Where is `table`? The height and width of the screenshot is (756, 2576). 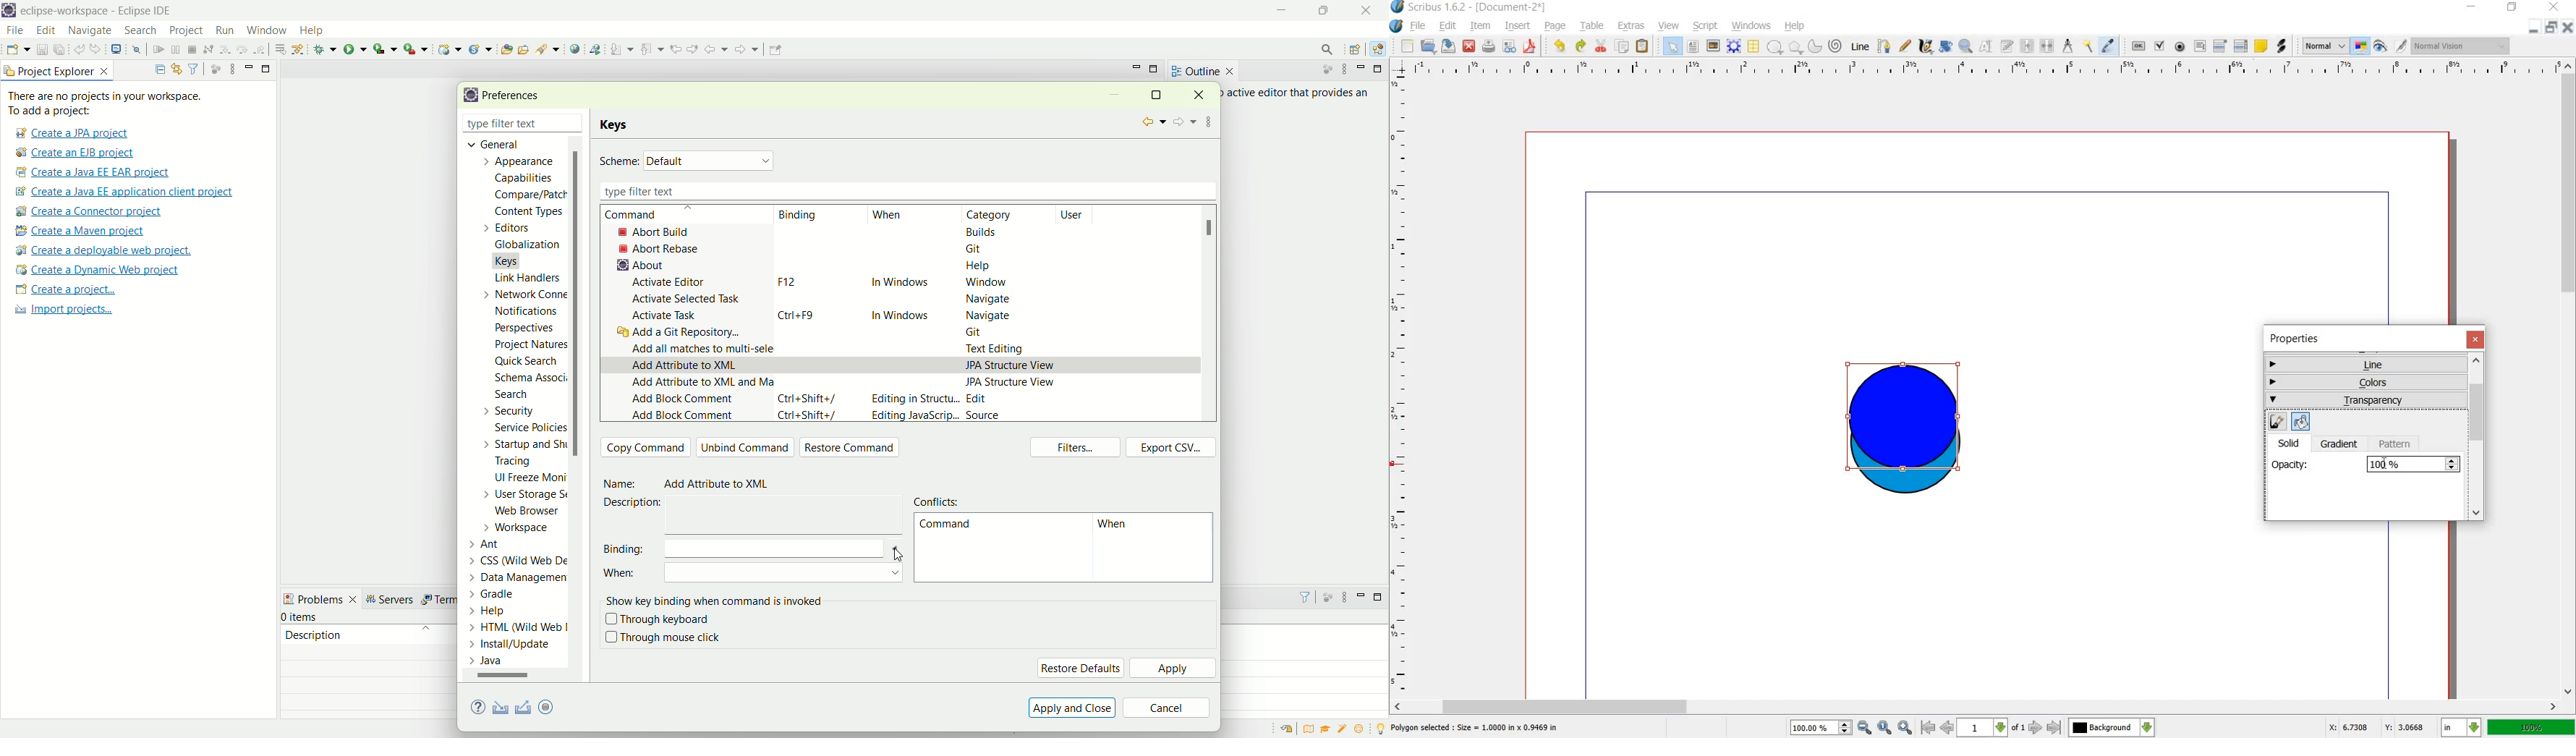
table is located at coordinates (1593, 26).